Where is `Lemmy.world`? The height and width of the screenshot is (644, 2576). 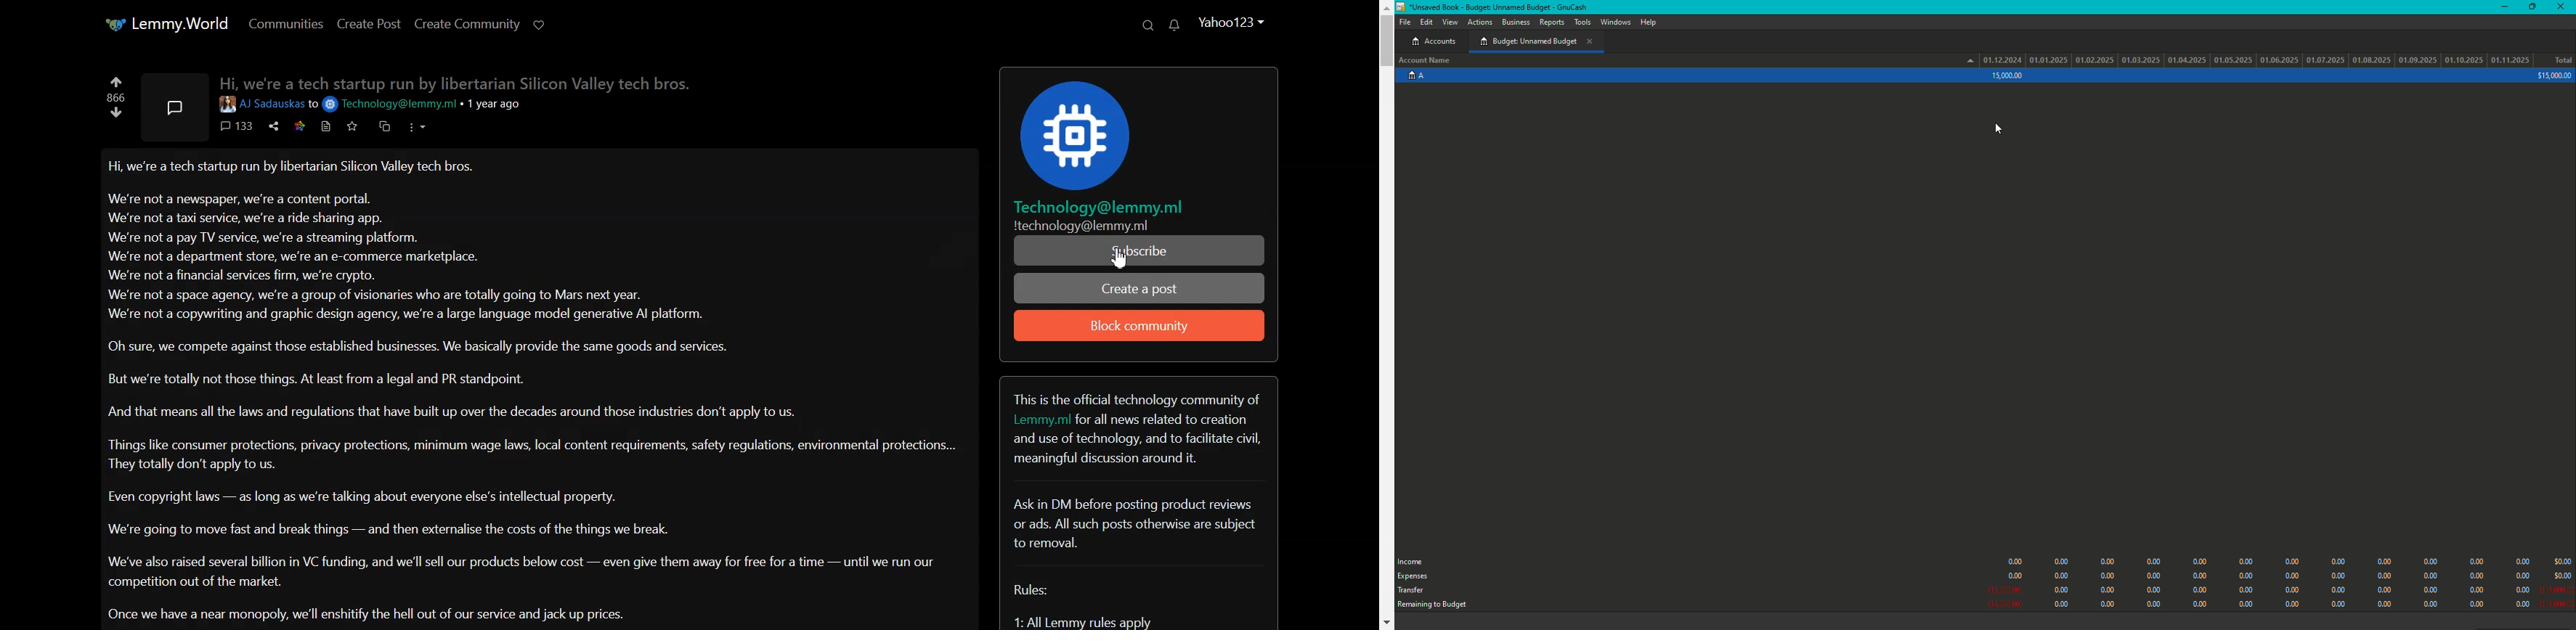
Lemmy.world is located at coordinates (165, 23).